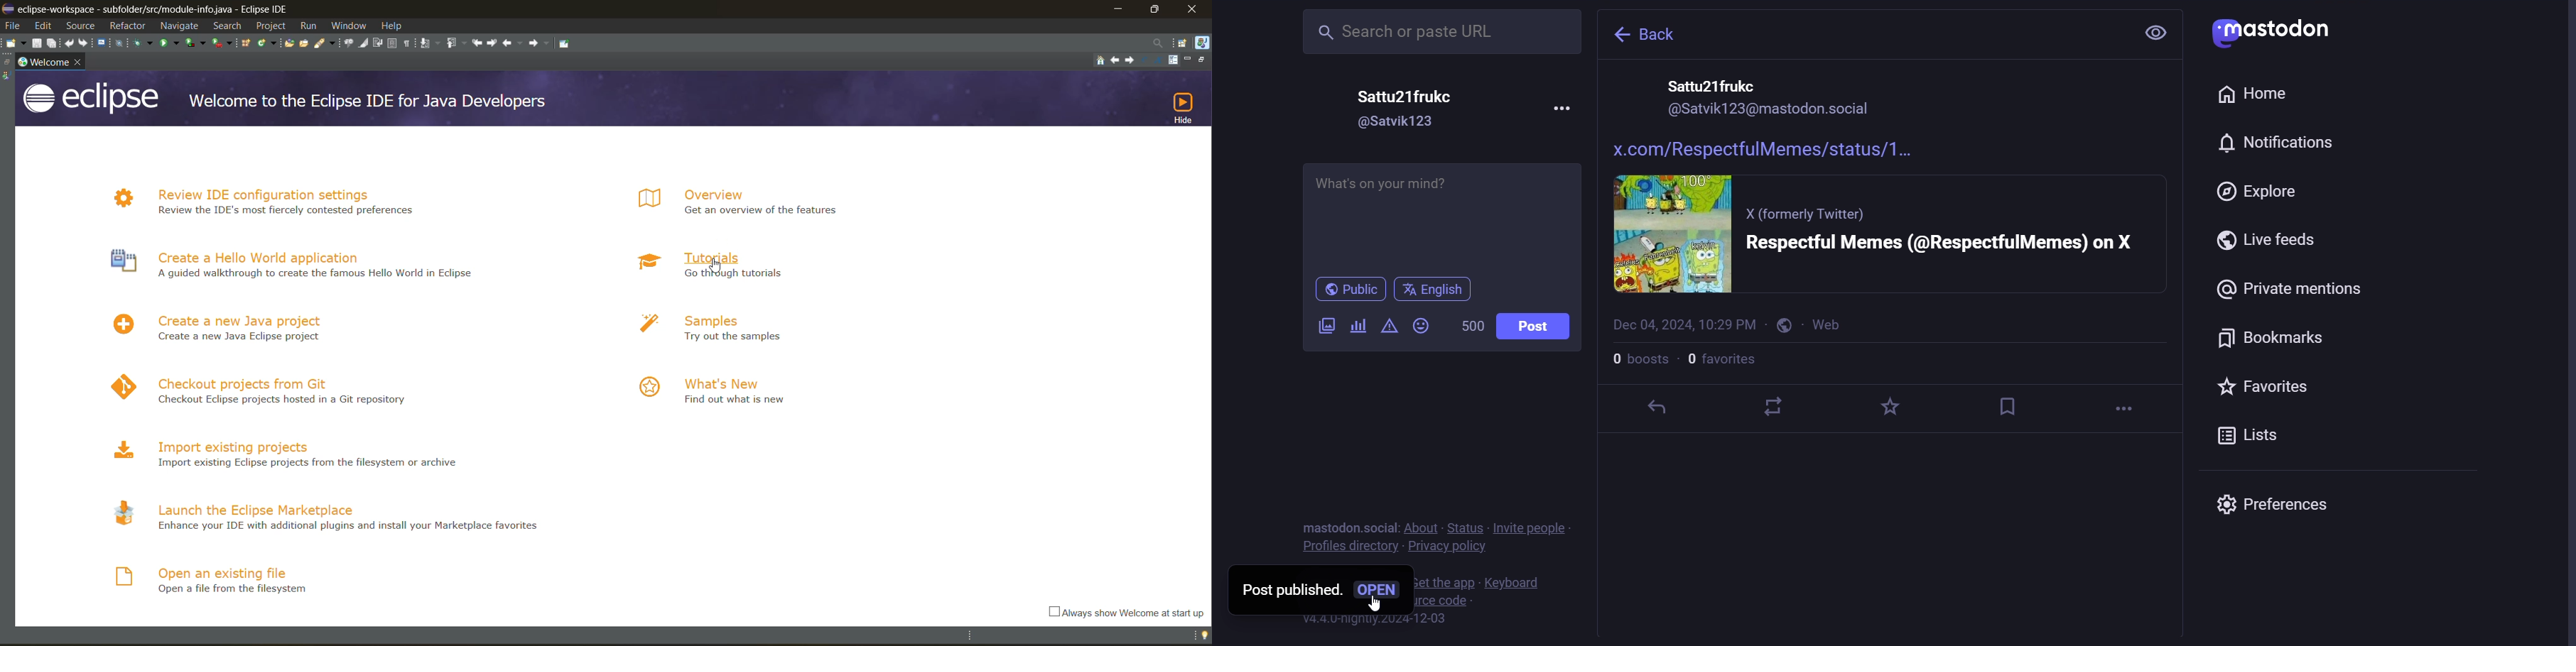 This screenshot has width=2576, height=672. I want to click on Search or paste URL, so click(1448, 31).